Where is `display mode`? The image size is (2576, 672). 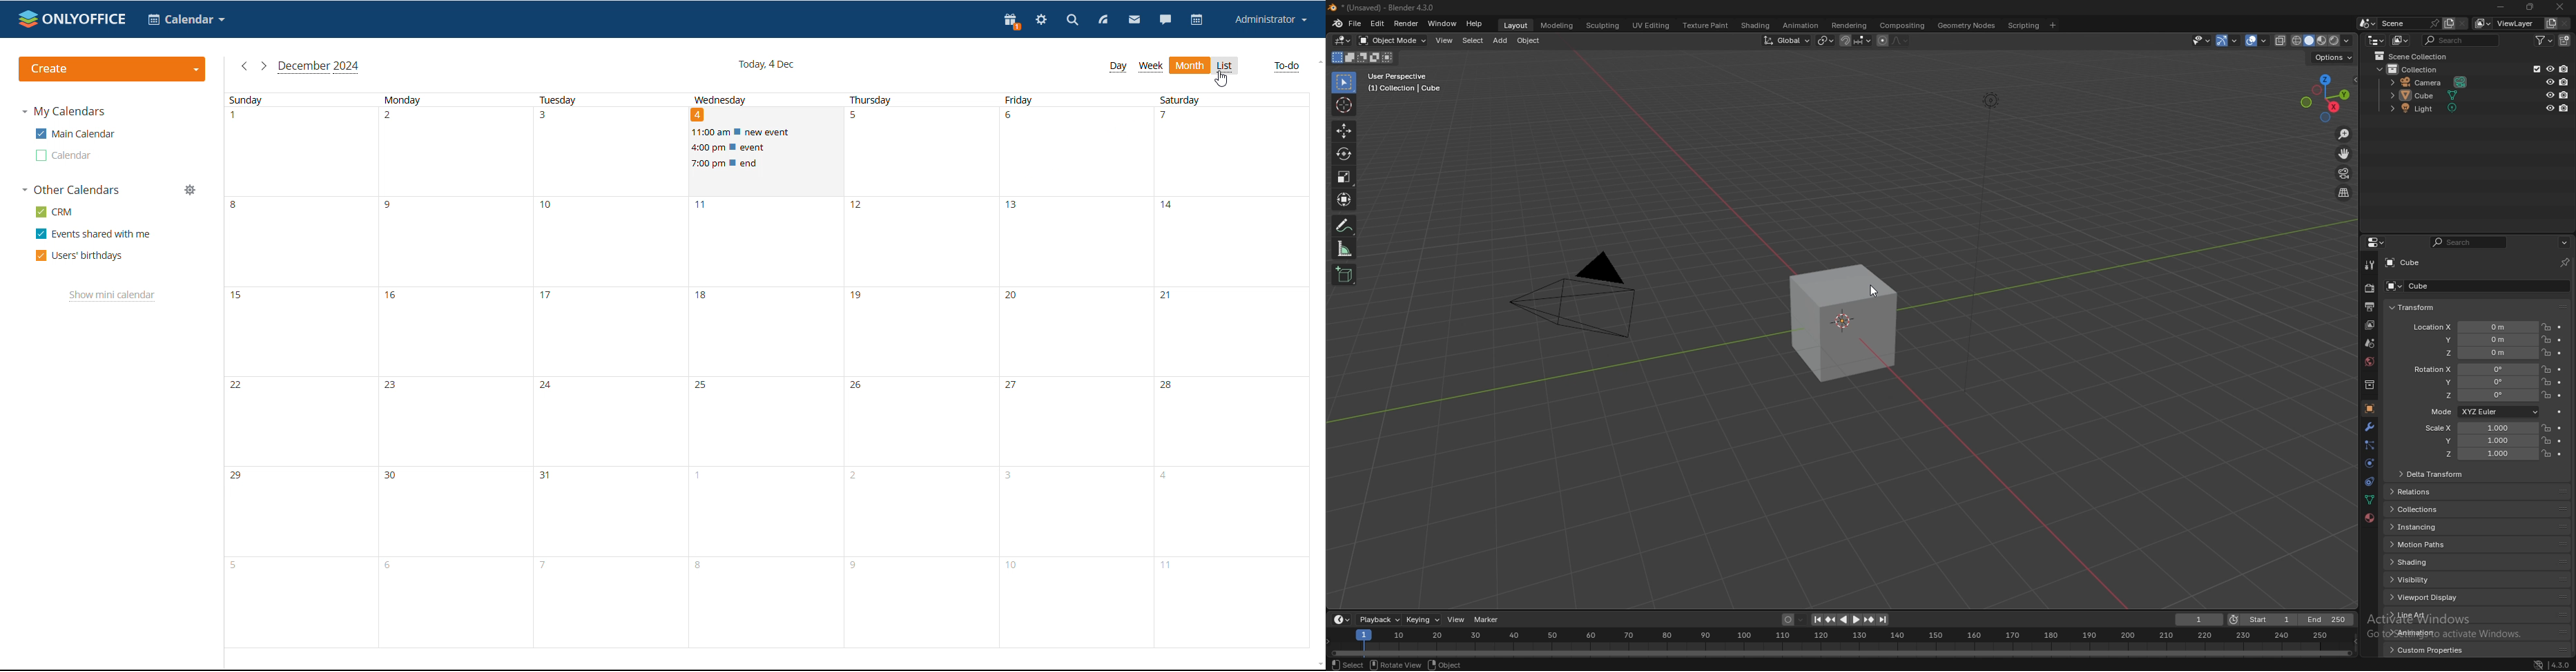 display mode is located at coordinates (2401, 40).